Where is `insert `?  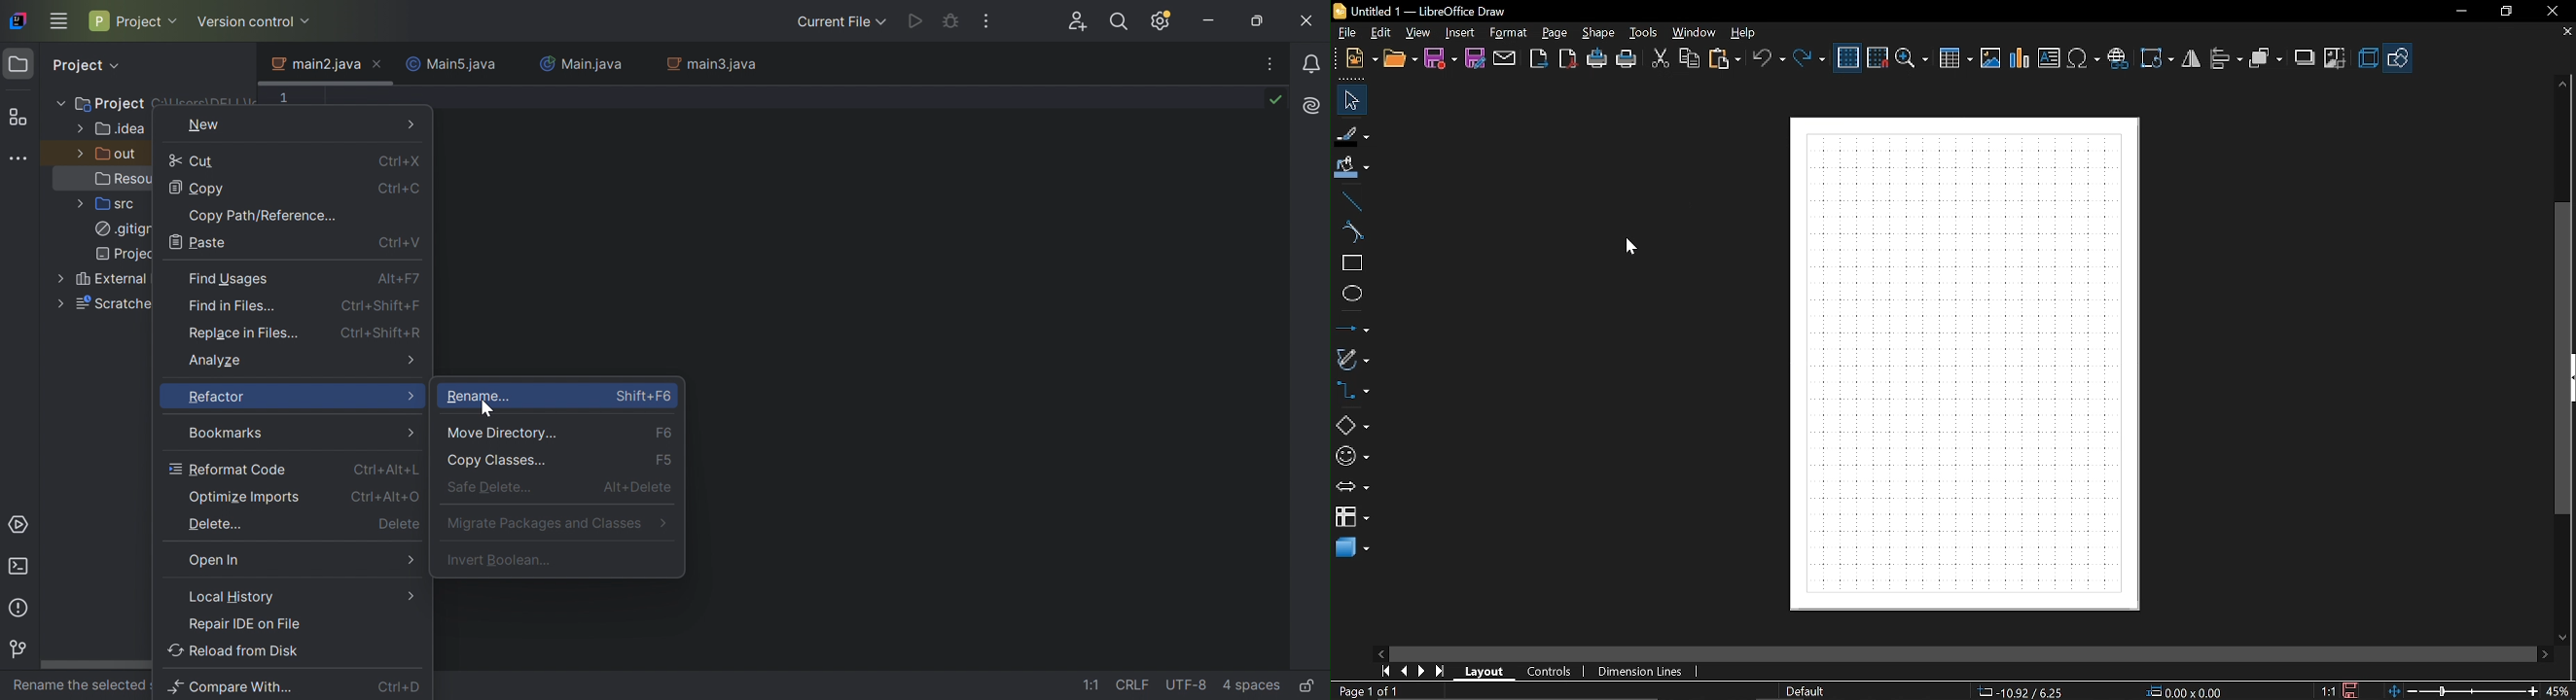
insert  is located at coordinates (1459, 34).